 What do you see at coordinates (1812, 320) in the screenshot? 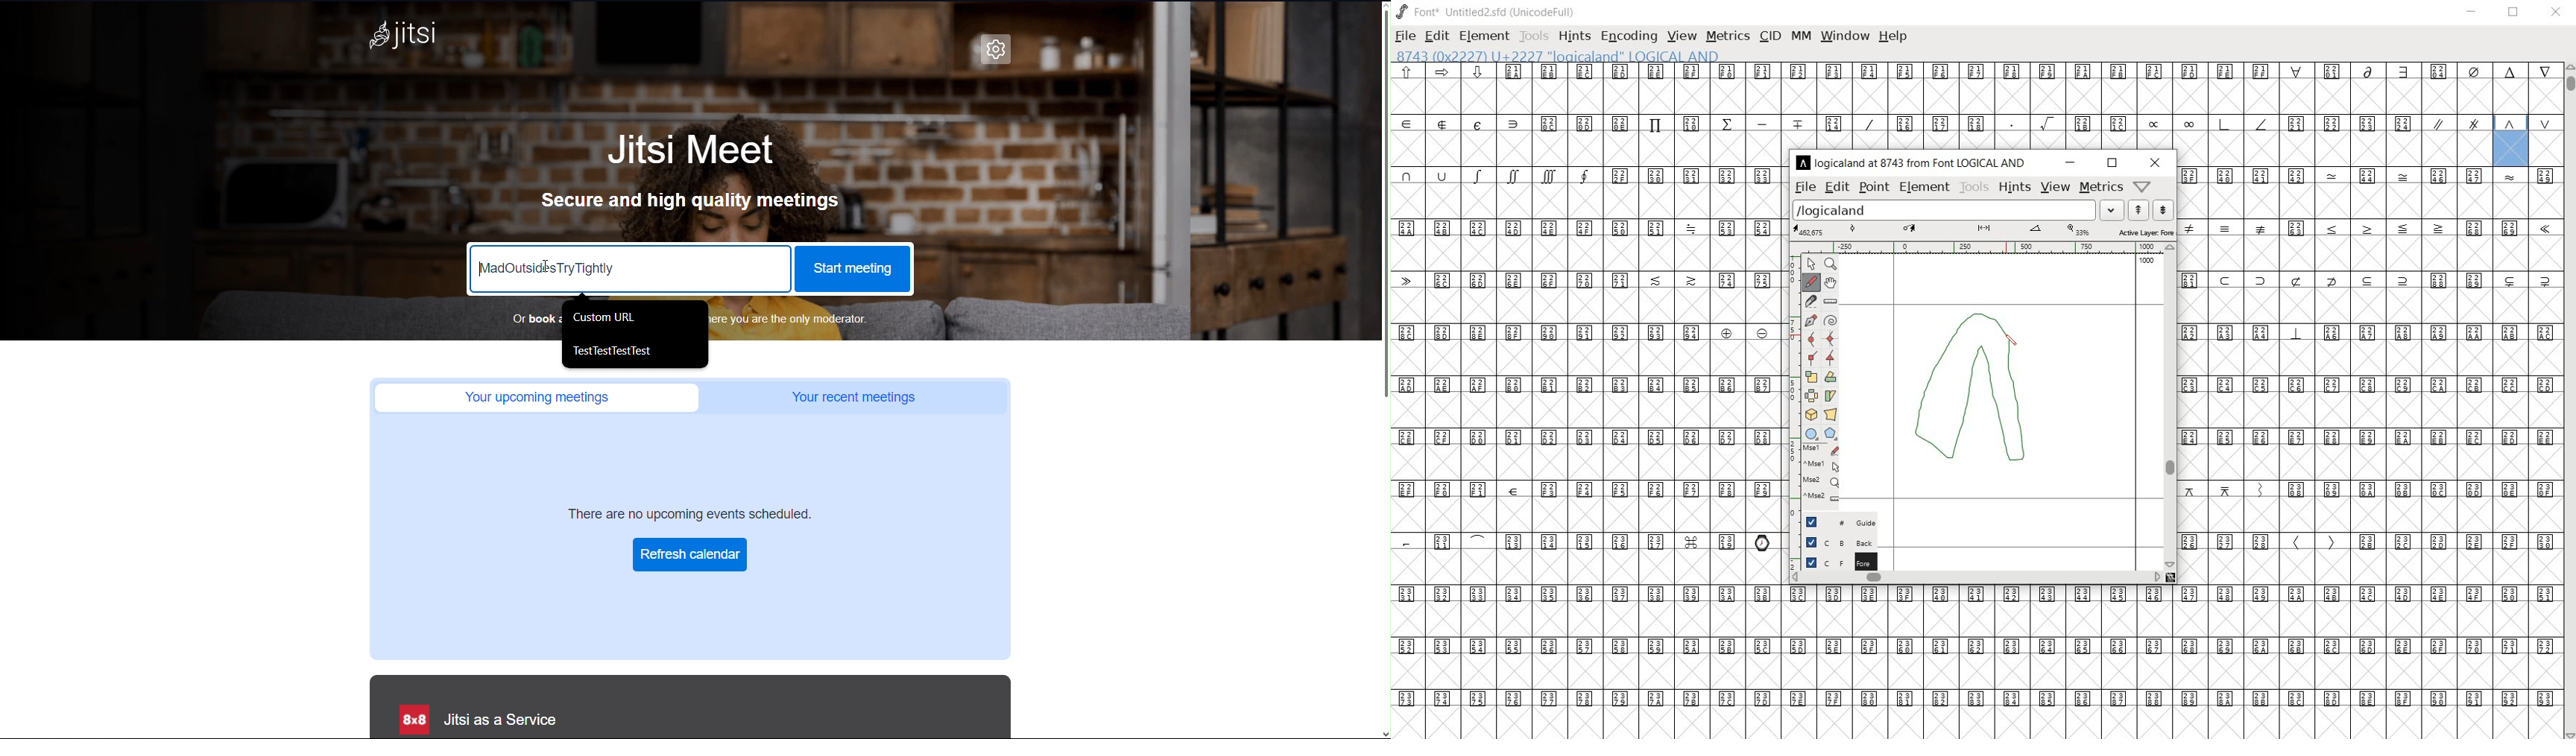
I see `add a point, then drag out its control points` at bounding box center [1812, 320].